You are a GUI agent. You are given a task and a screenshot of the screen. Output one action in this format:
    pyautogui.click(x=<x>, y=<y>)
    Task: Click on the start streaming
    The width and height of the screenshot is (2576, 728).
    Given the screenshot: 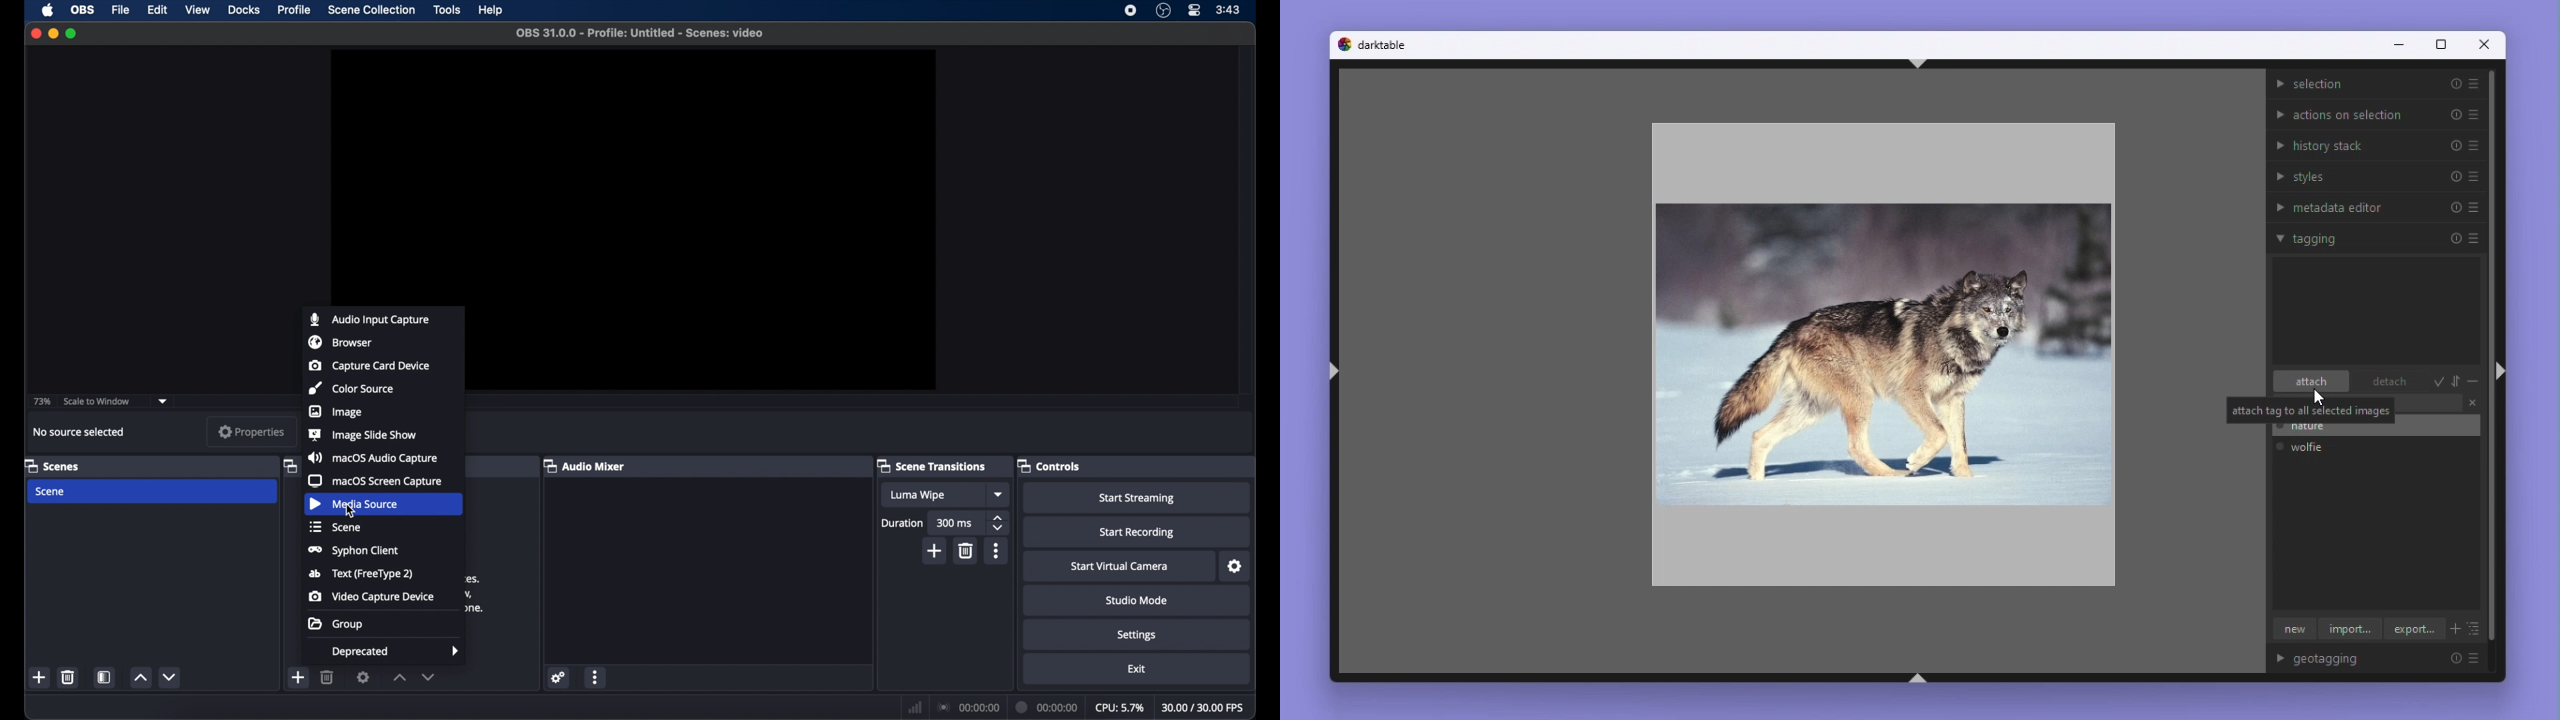 What is the action you would take?
    pyautogui.click(x=1137, y=499)
    